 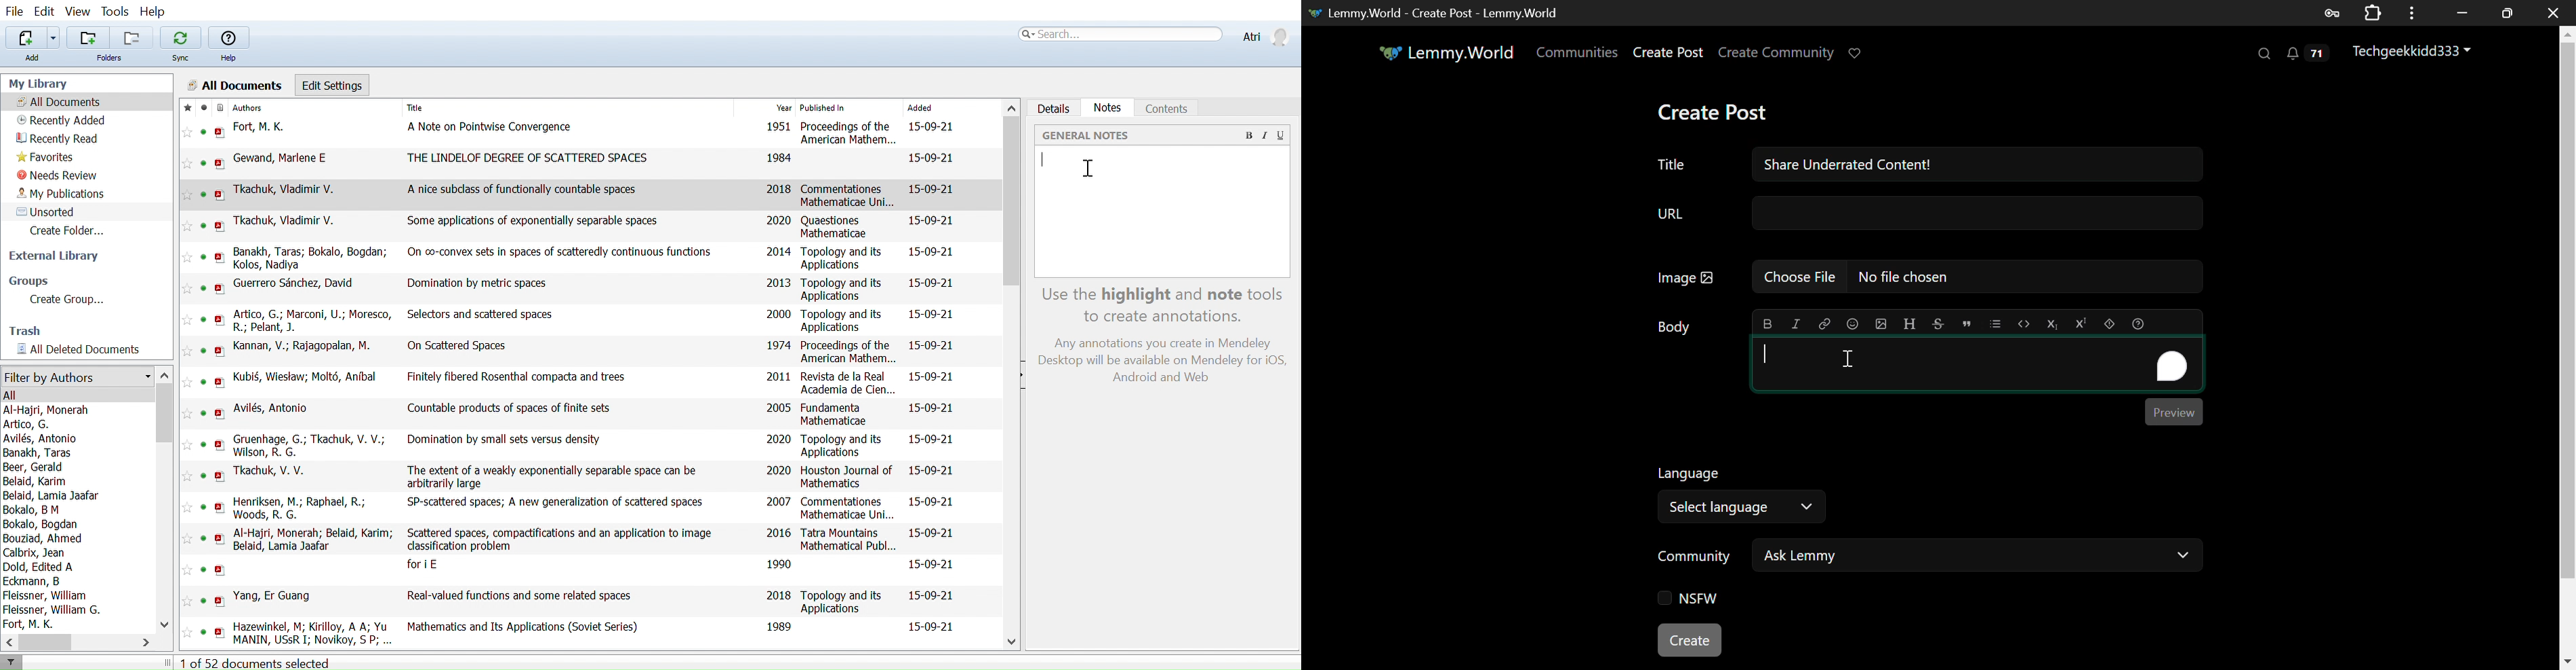 I want to click on All, so click(x=12, y=396).